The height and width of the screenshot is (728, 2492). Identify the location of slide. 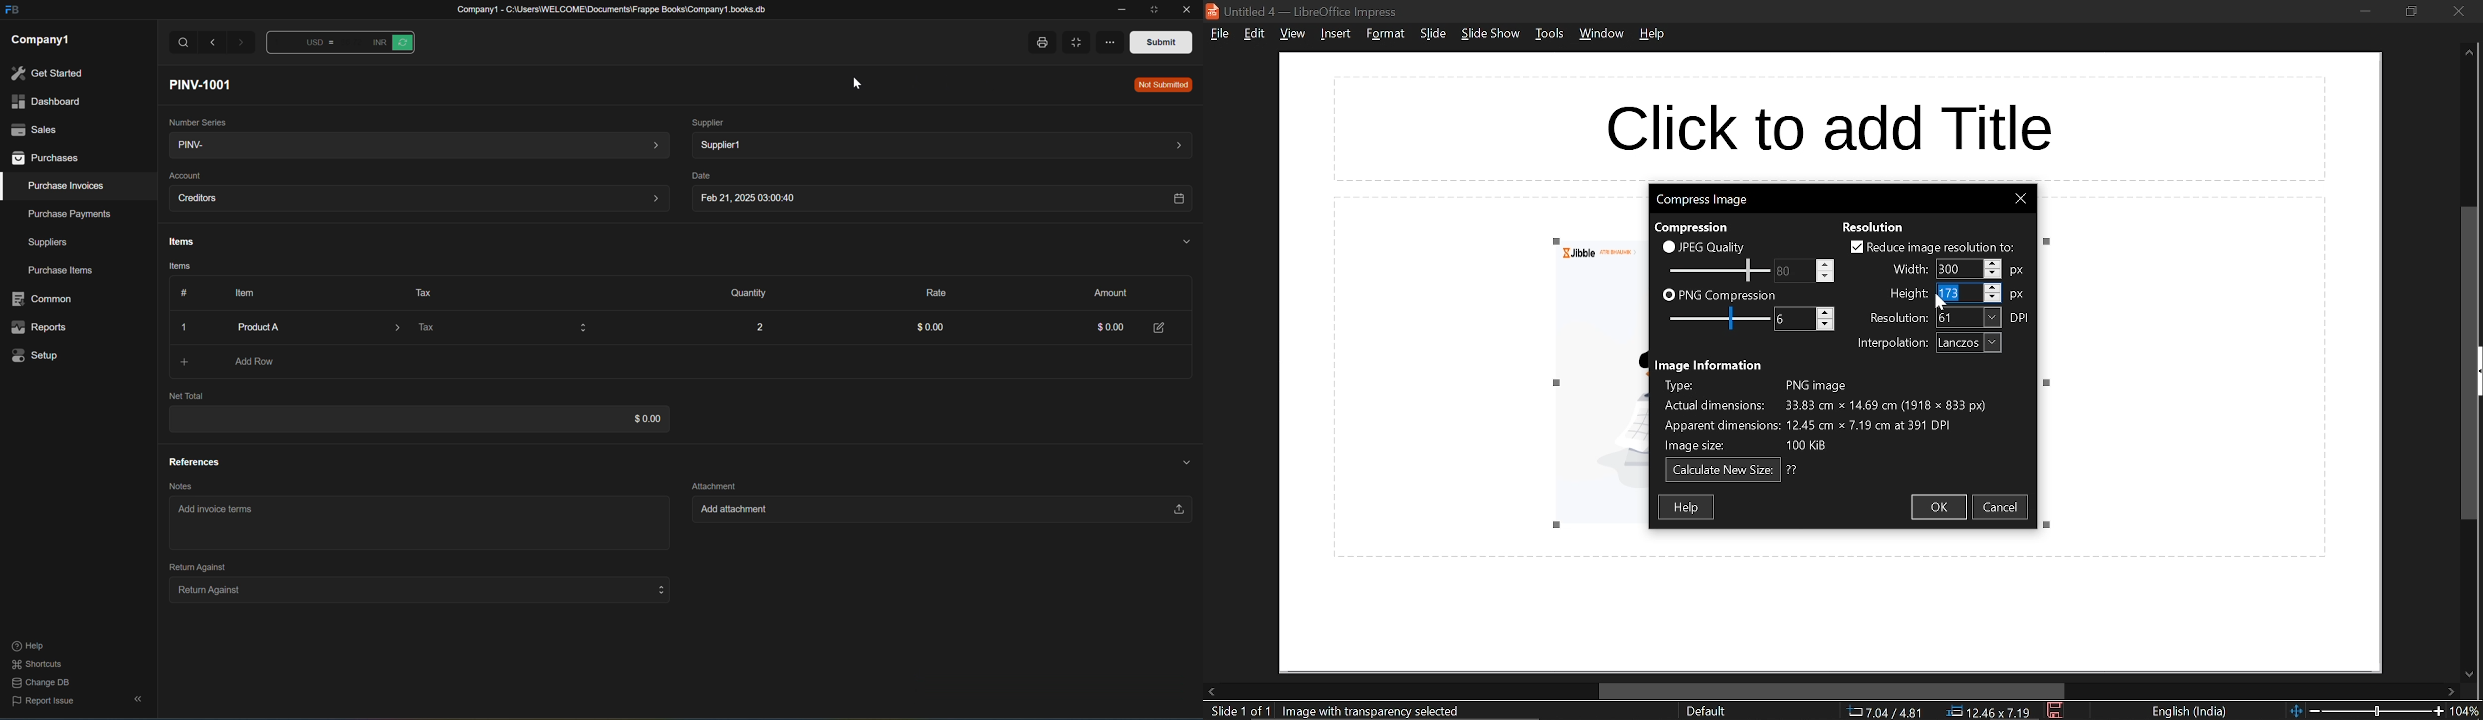
(1432, 35).